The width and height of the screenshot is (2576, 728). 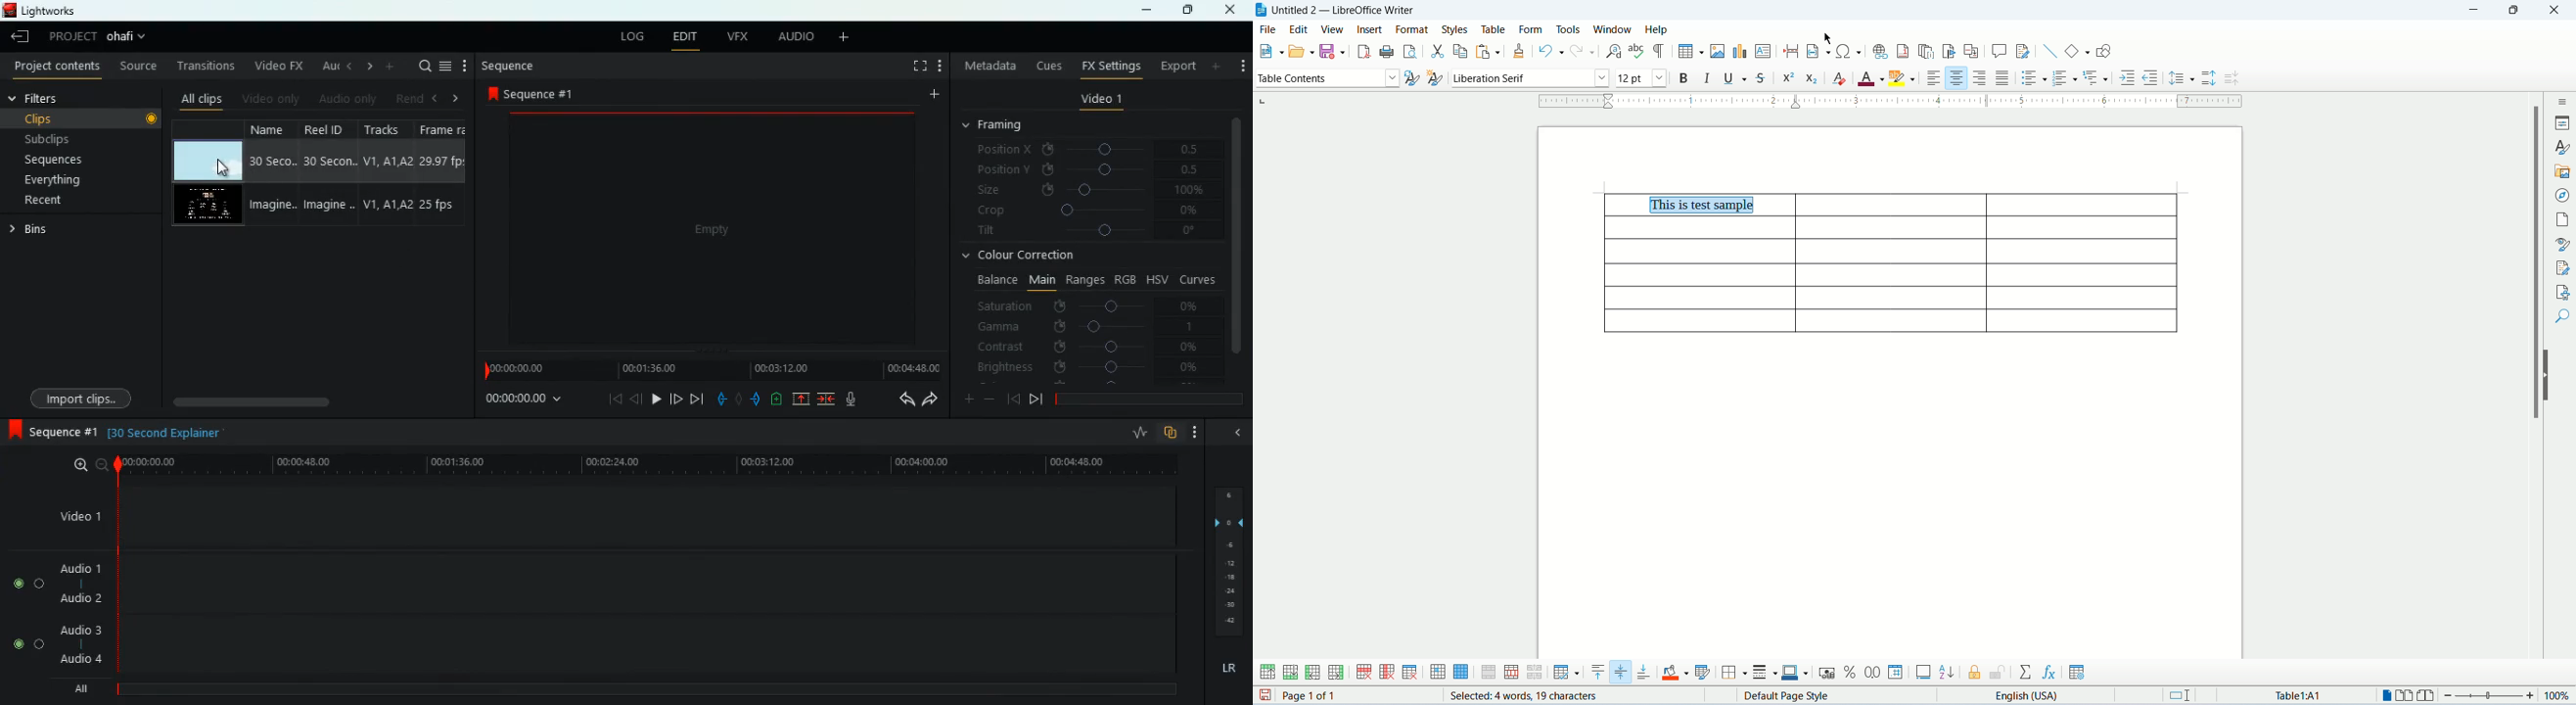 I want to click on table cell address, so click(x=2288, y=695).